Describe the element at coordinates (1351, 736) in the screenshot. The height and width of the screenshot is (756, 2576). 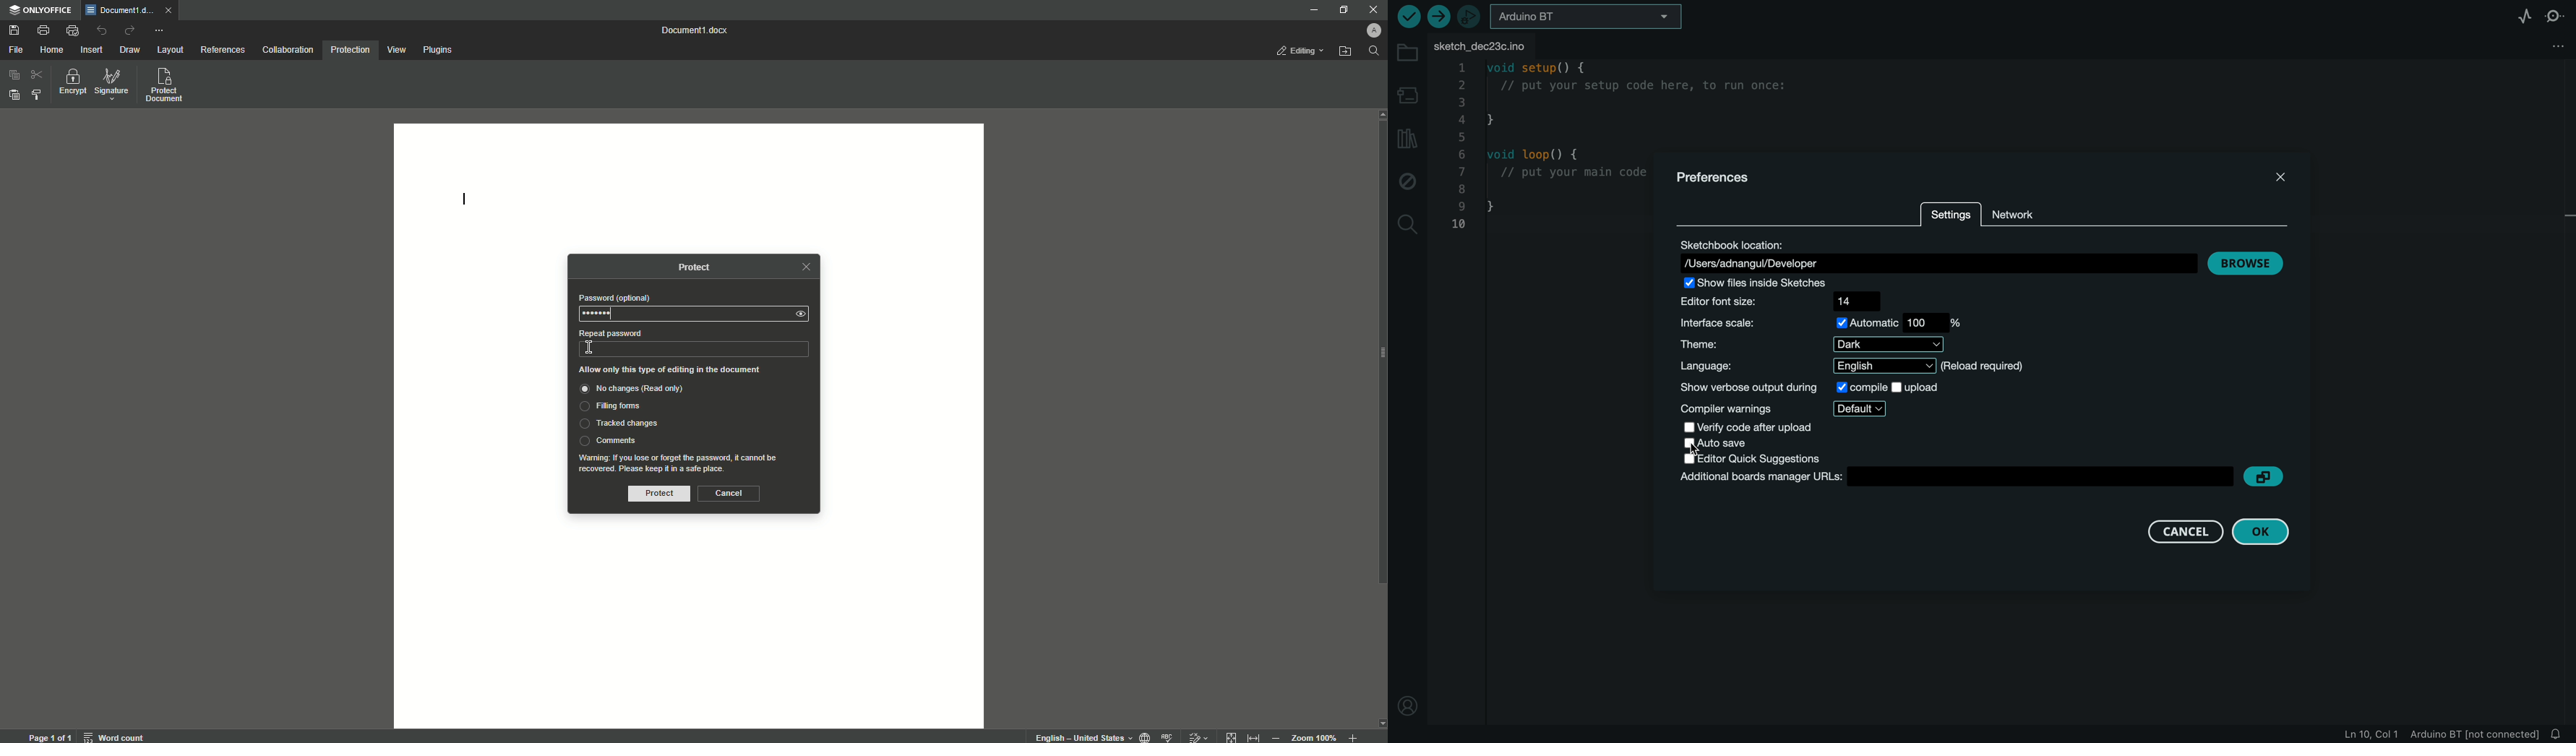
I see `Zoom in` at that location.